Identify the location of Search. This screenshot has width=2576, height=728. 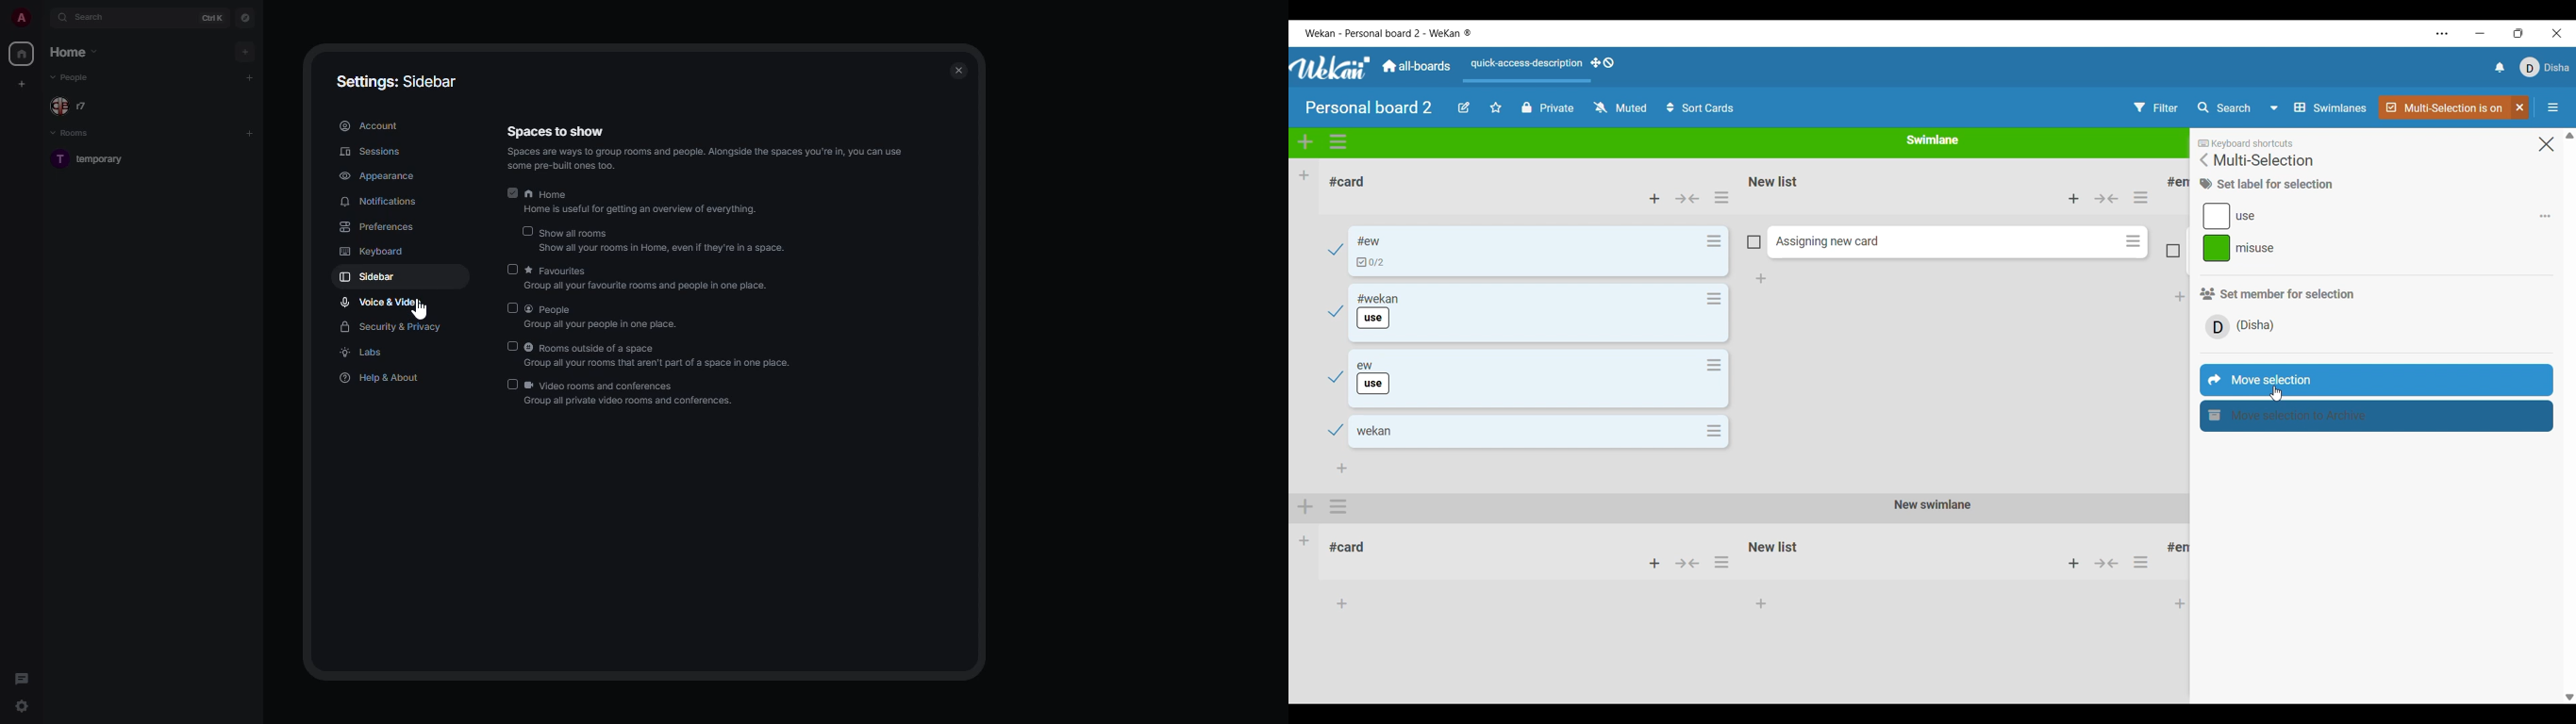
(2228, 107).